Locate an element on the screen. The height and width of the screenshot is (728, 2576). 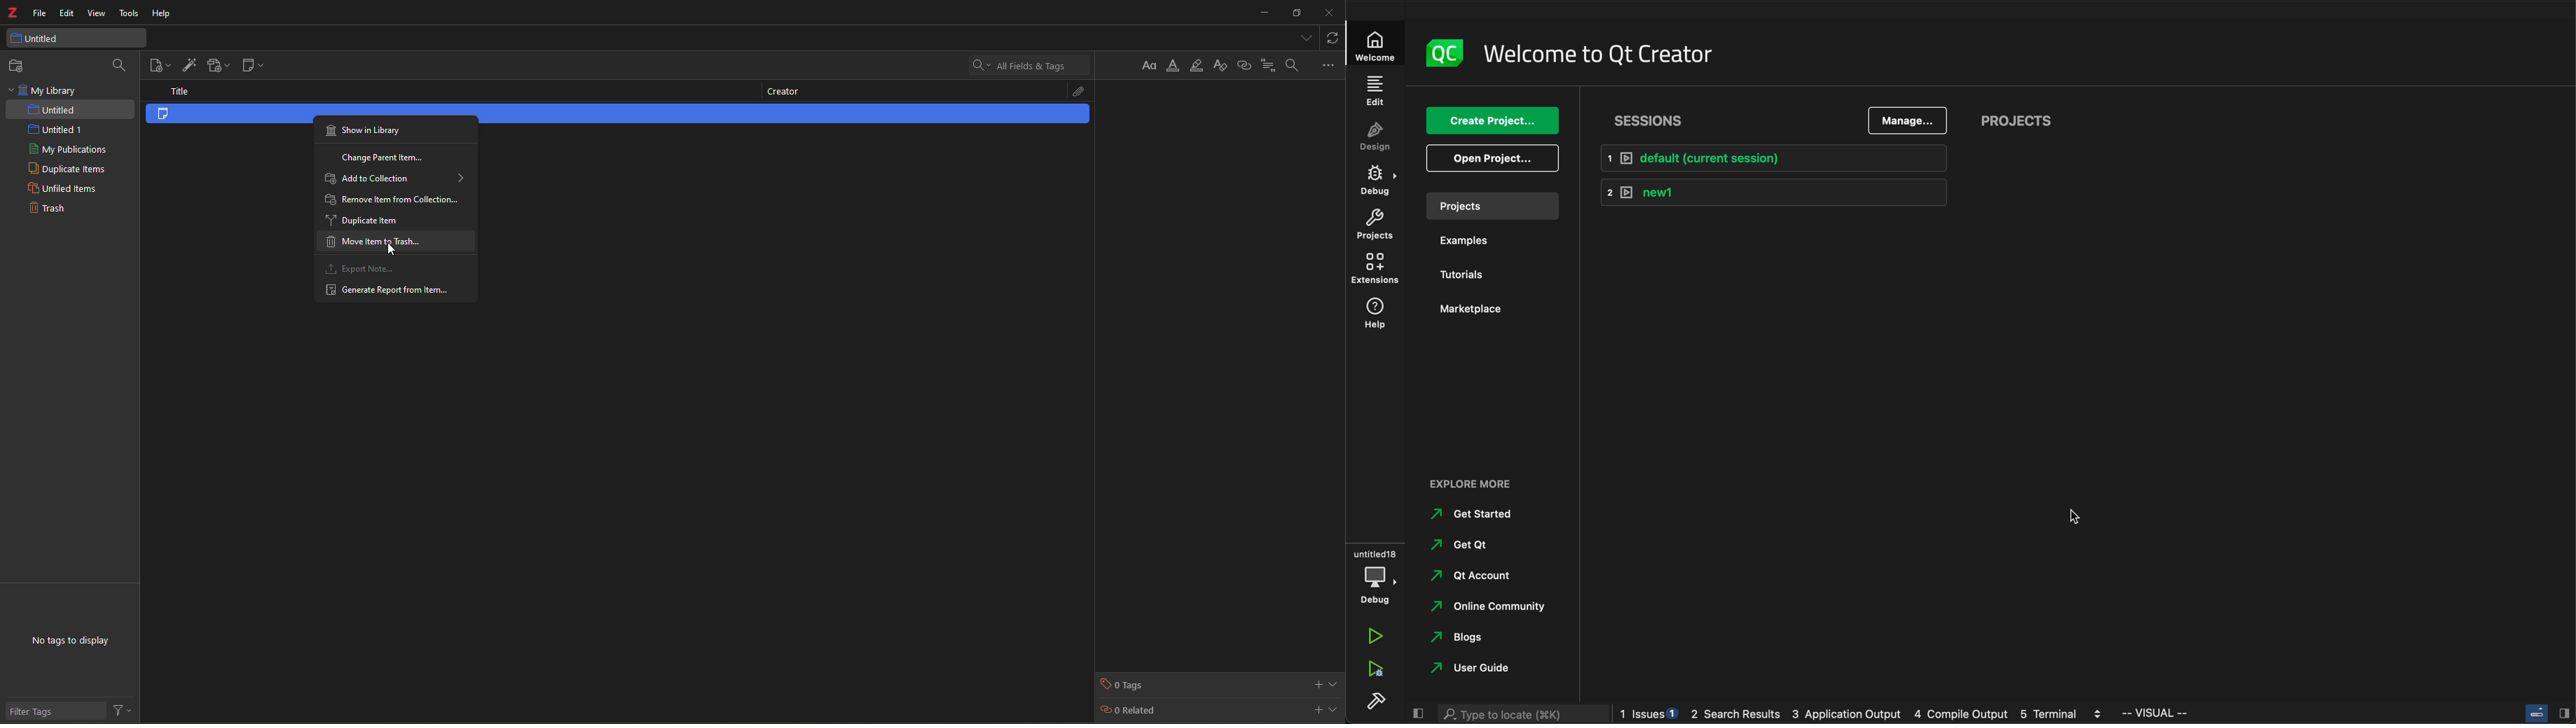
cursor is located at coordinates (2074, 517).